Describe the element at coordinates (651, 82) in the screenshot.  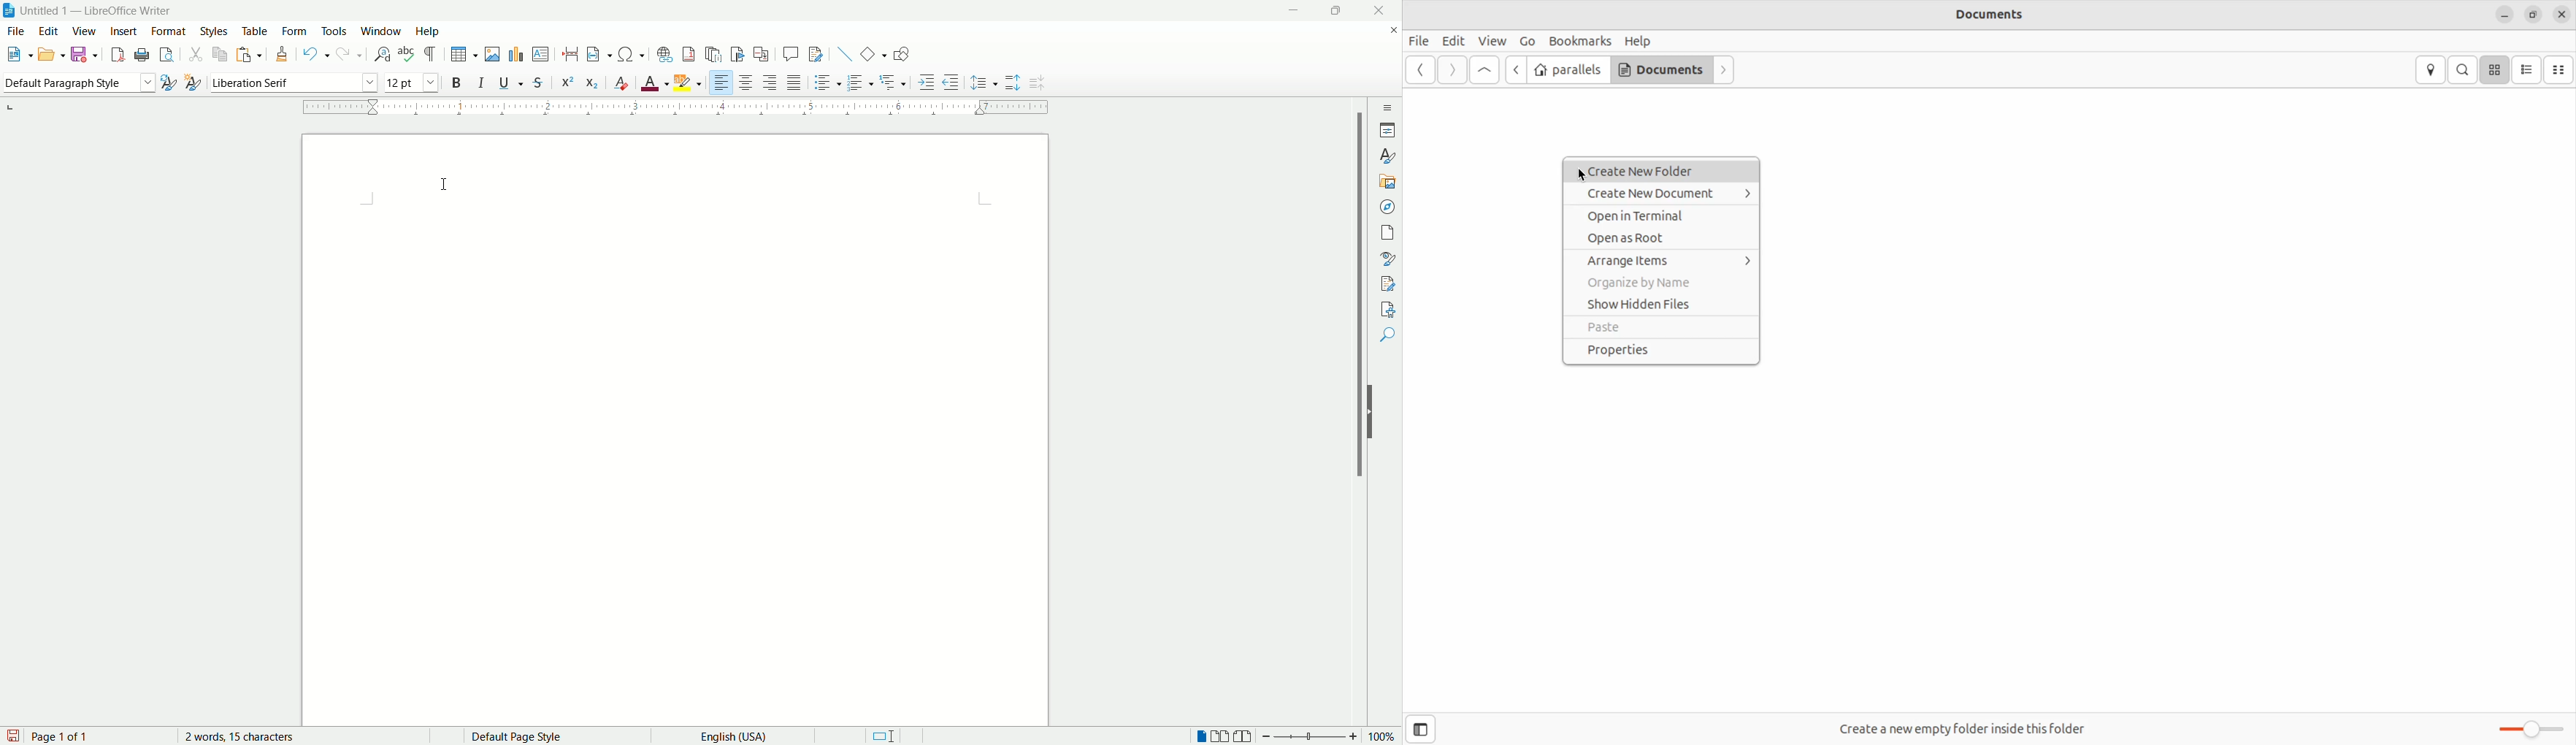
I see `text color` at that location.